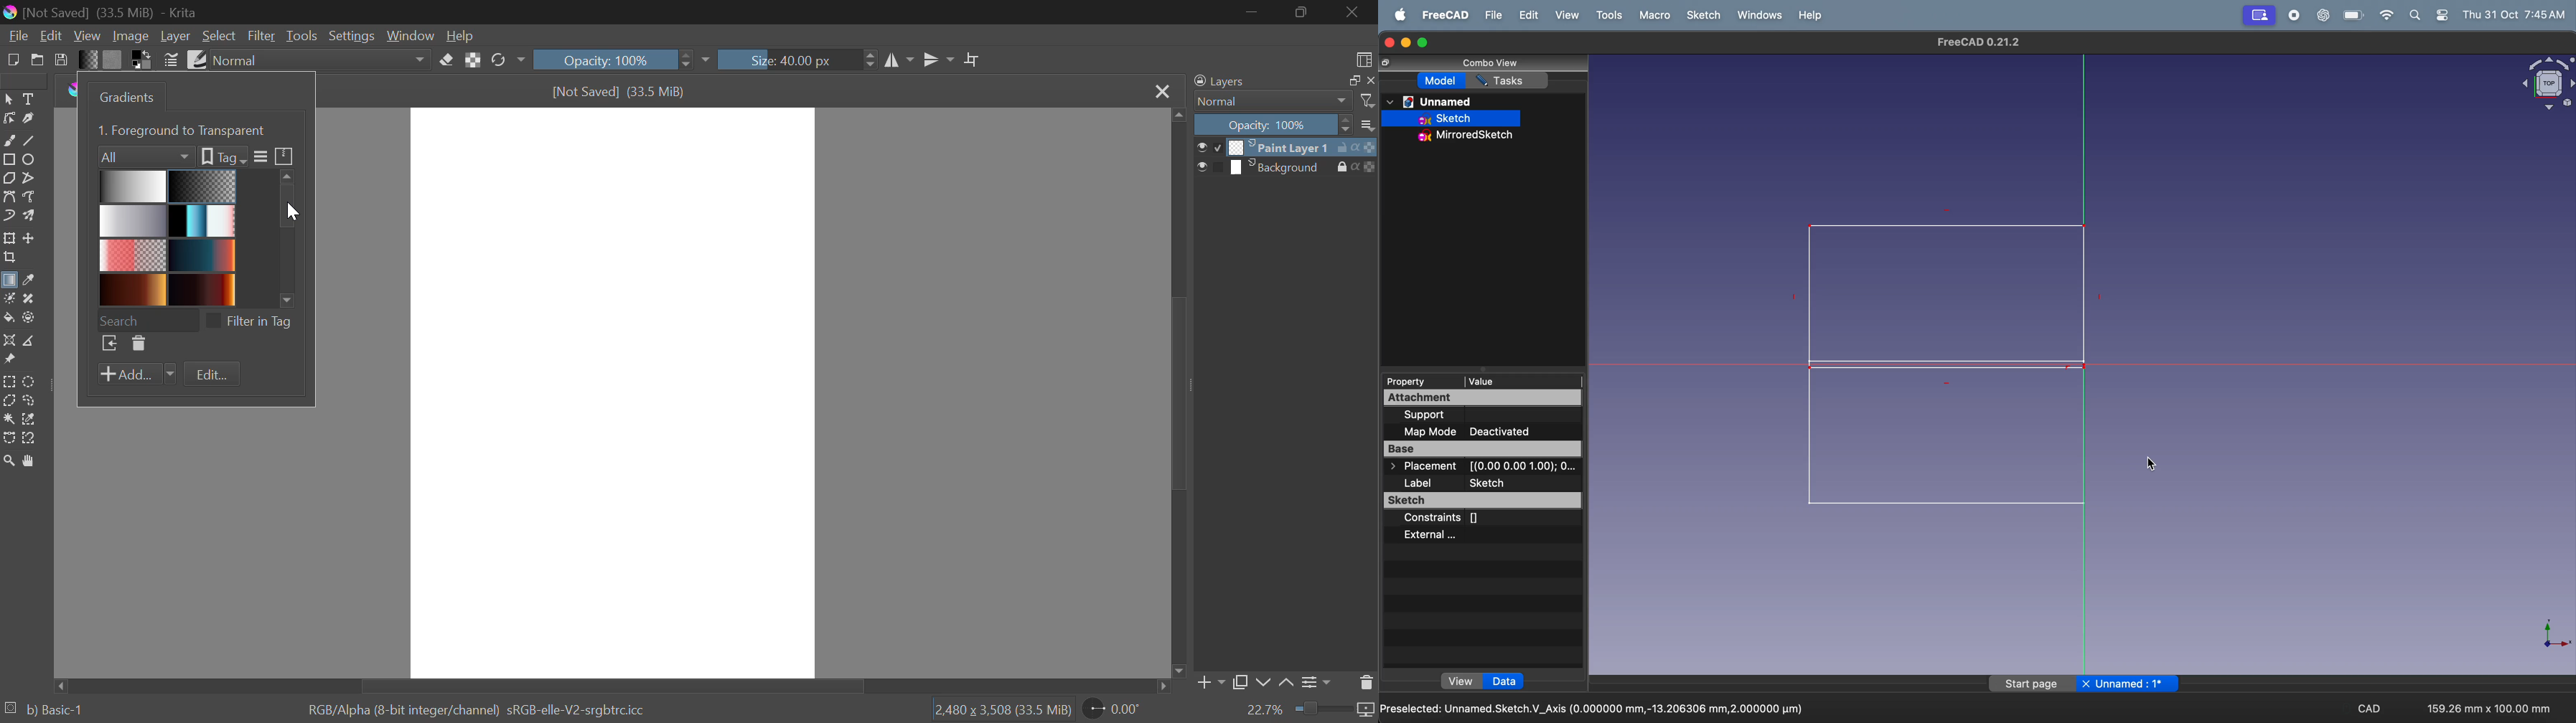  What do you see at coordinates (9, 98) in the screenshot?
I see `Select` at bounding box center [9, 98].